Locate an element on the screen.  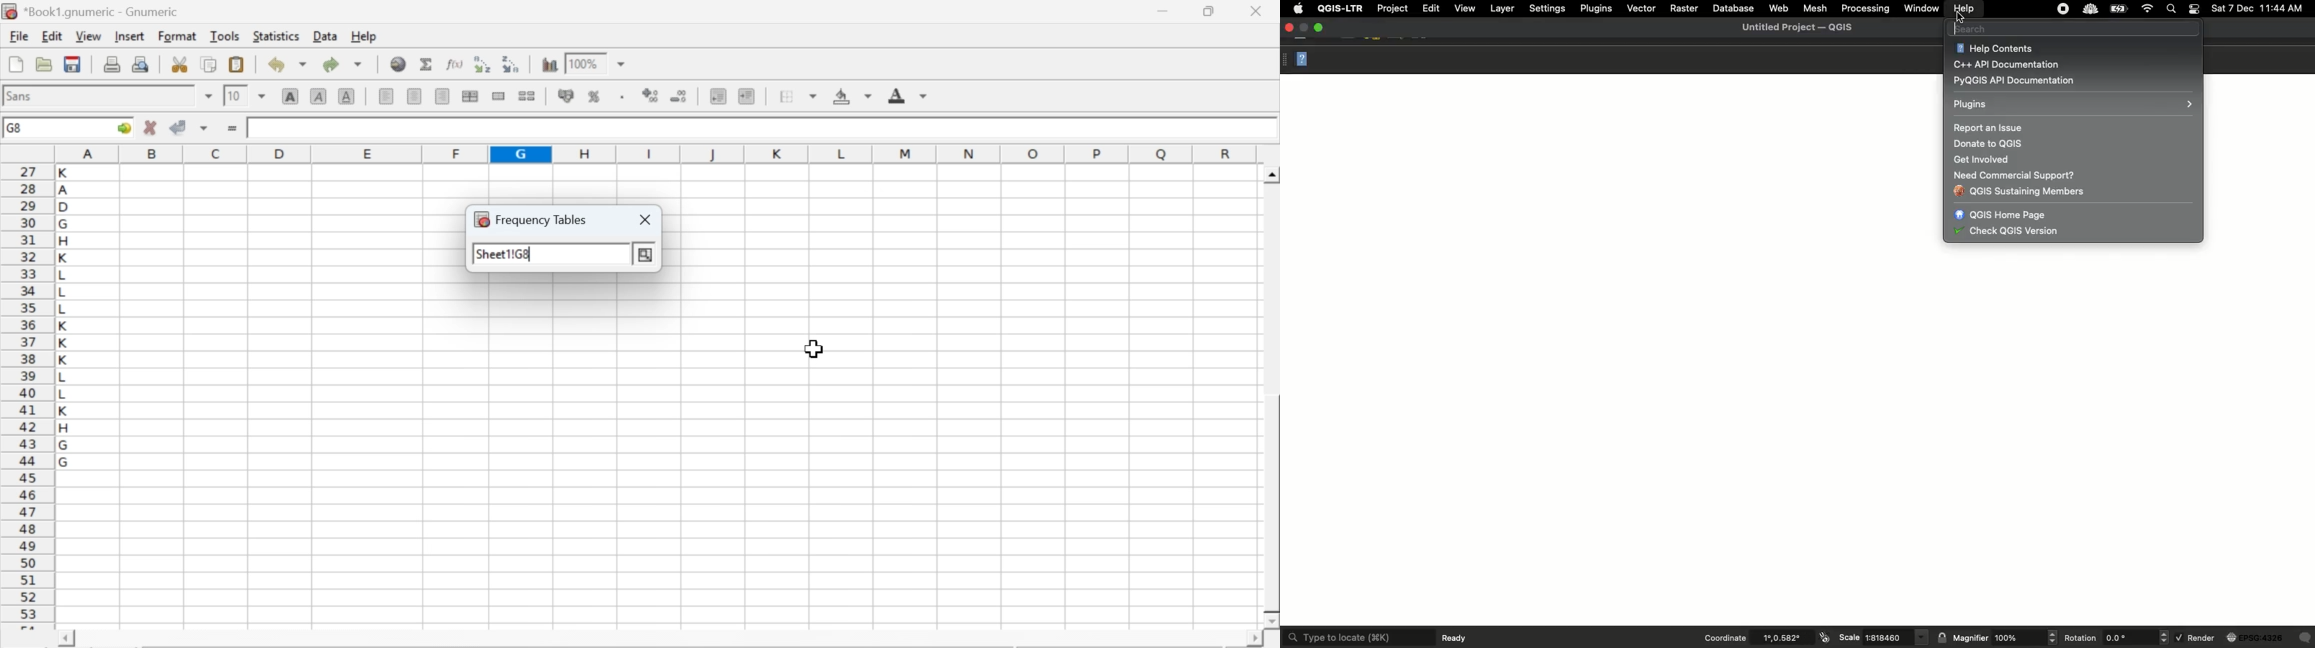
Raster is located at coordinates (1685, 7).